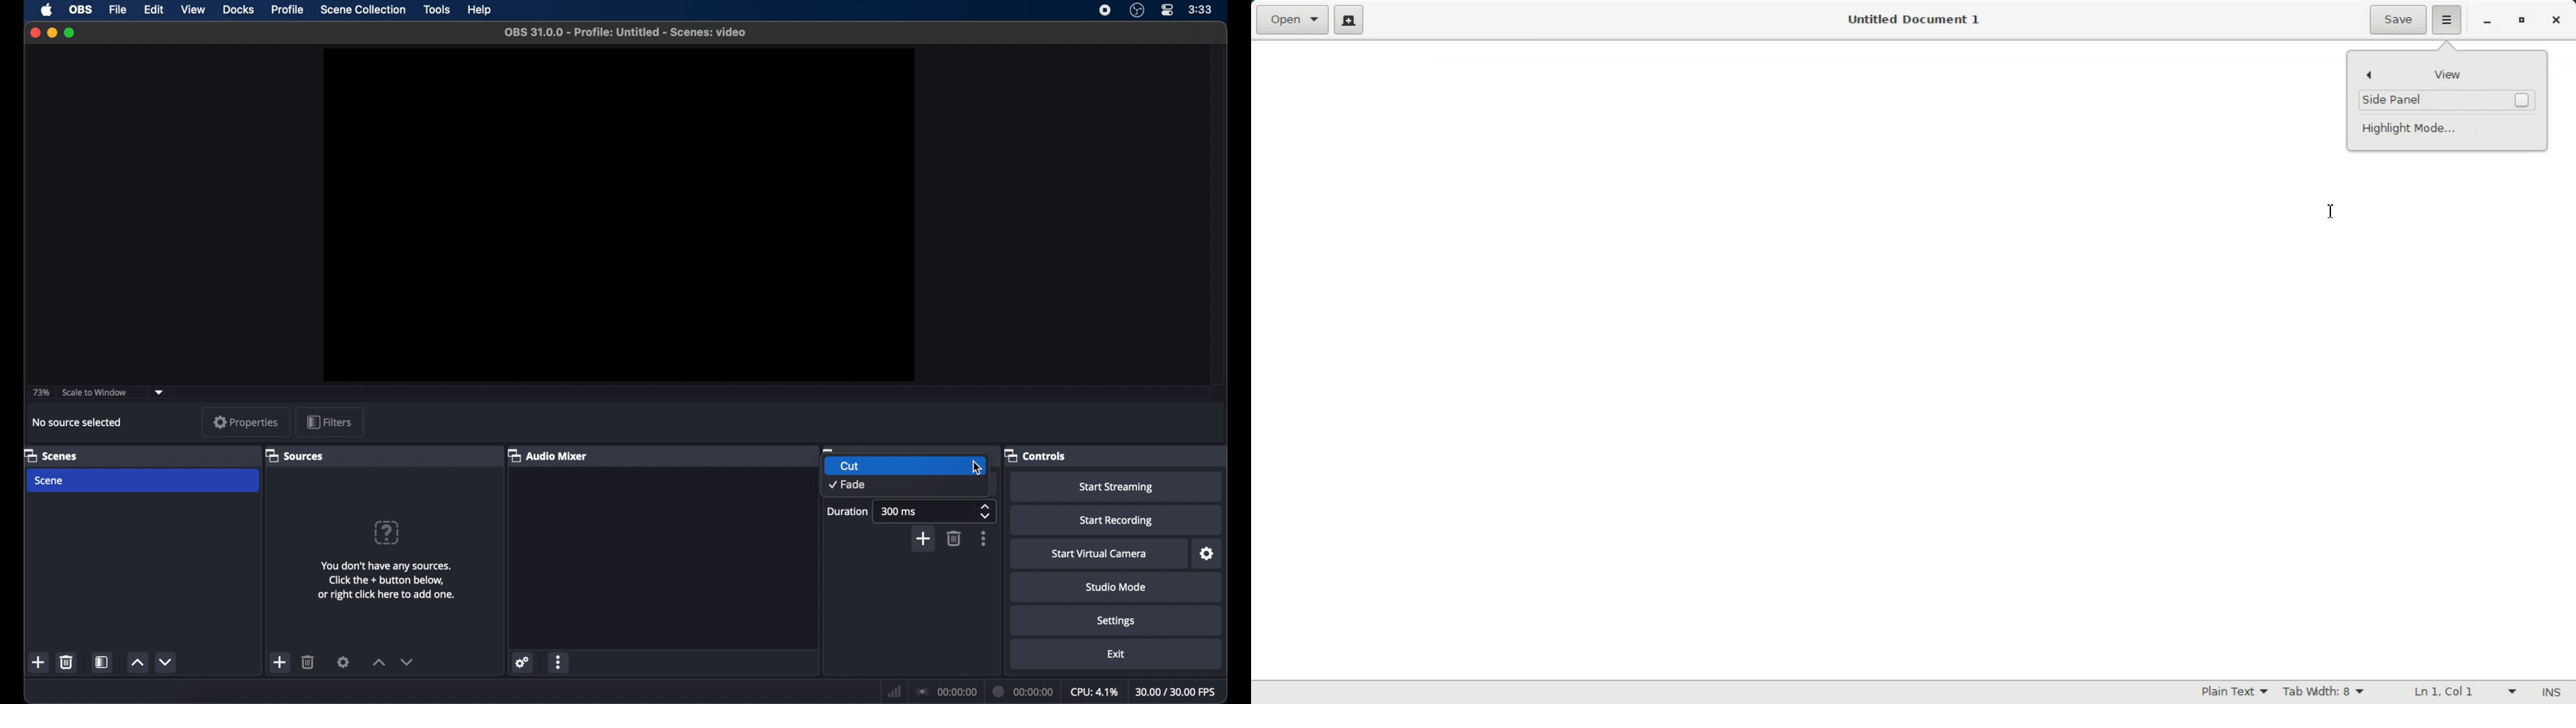  I want to click on add, so click(281, 662).